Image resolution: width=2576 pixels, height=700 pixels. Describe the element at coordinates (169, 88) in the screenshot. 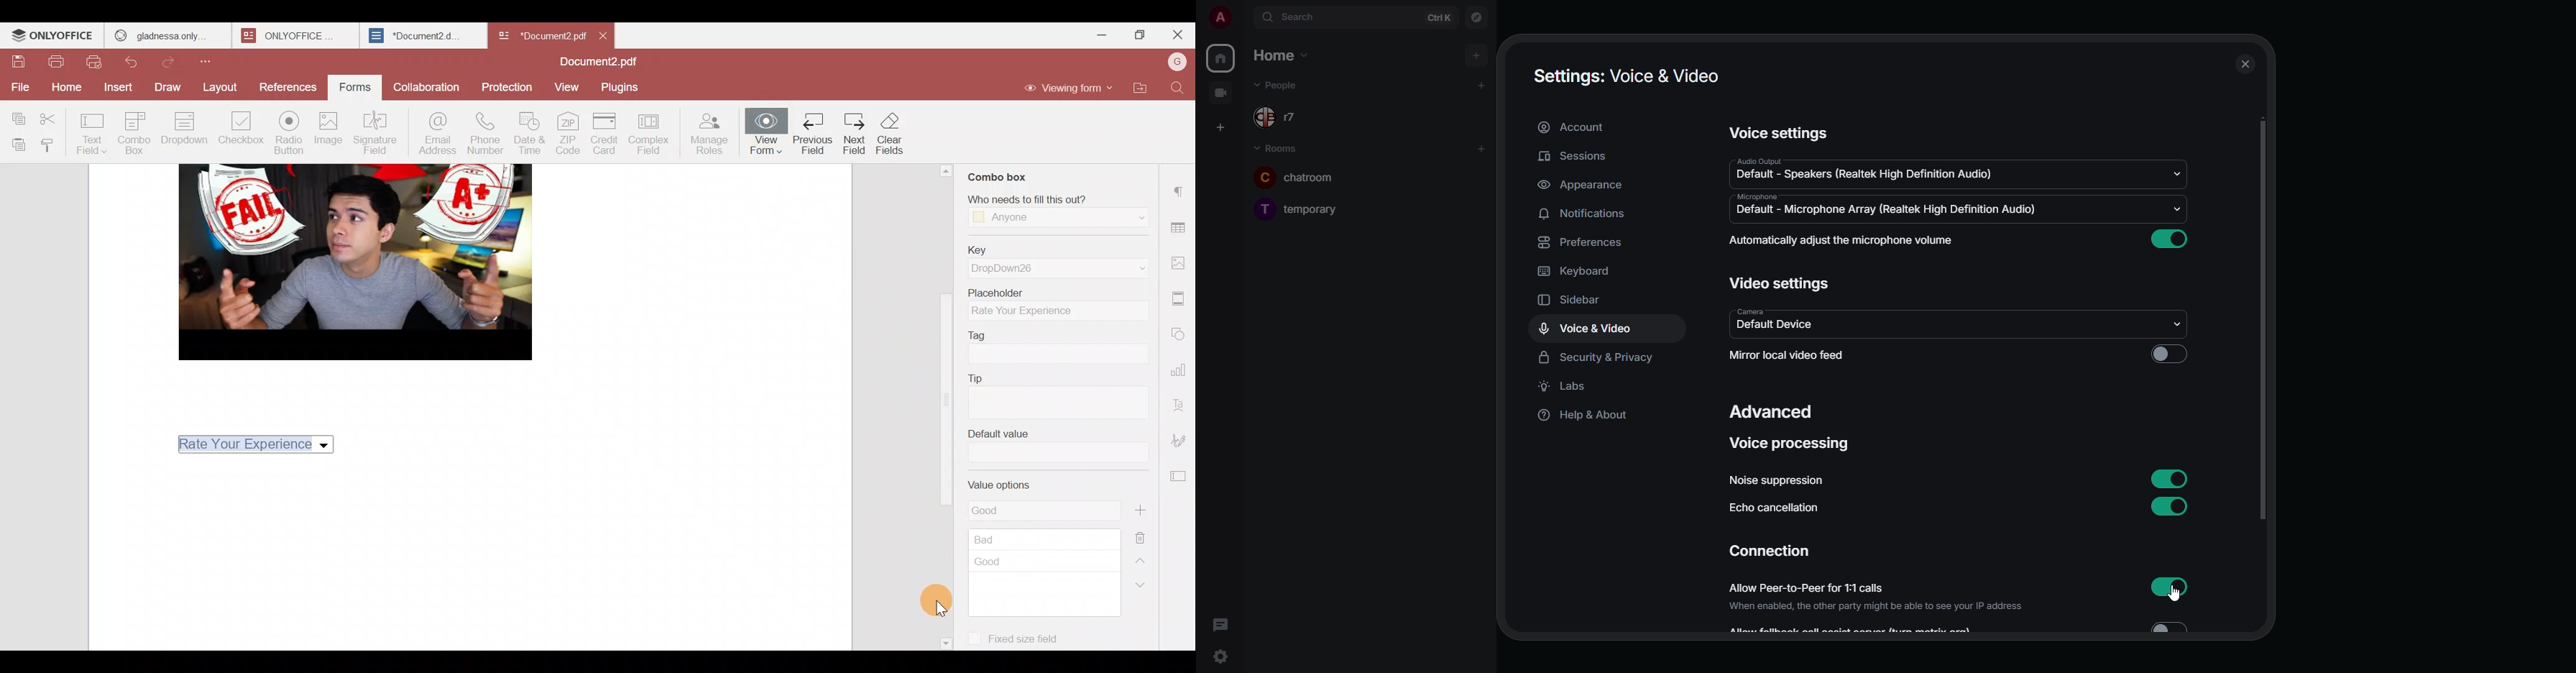

I see `Draw` at that location.